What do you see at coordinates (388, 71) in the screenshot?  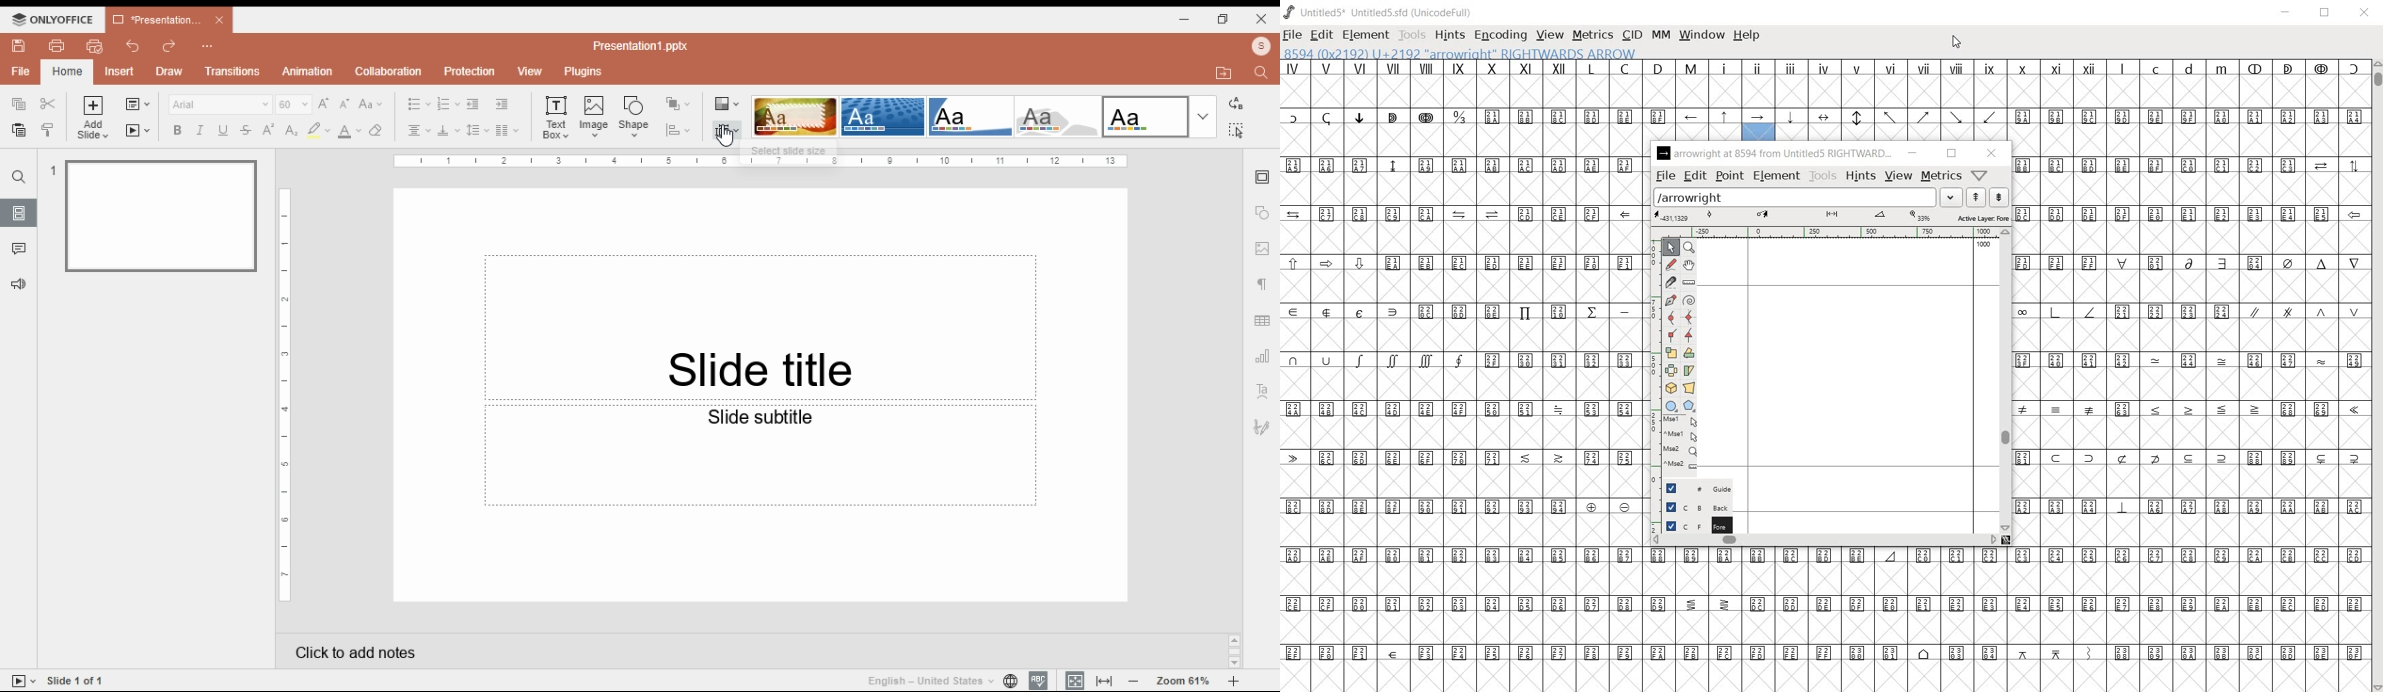 I see `collaboration` at bounding box center [388, 71].